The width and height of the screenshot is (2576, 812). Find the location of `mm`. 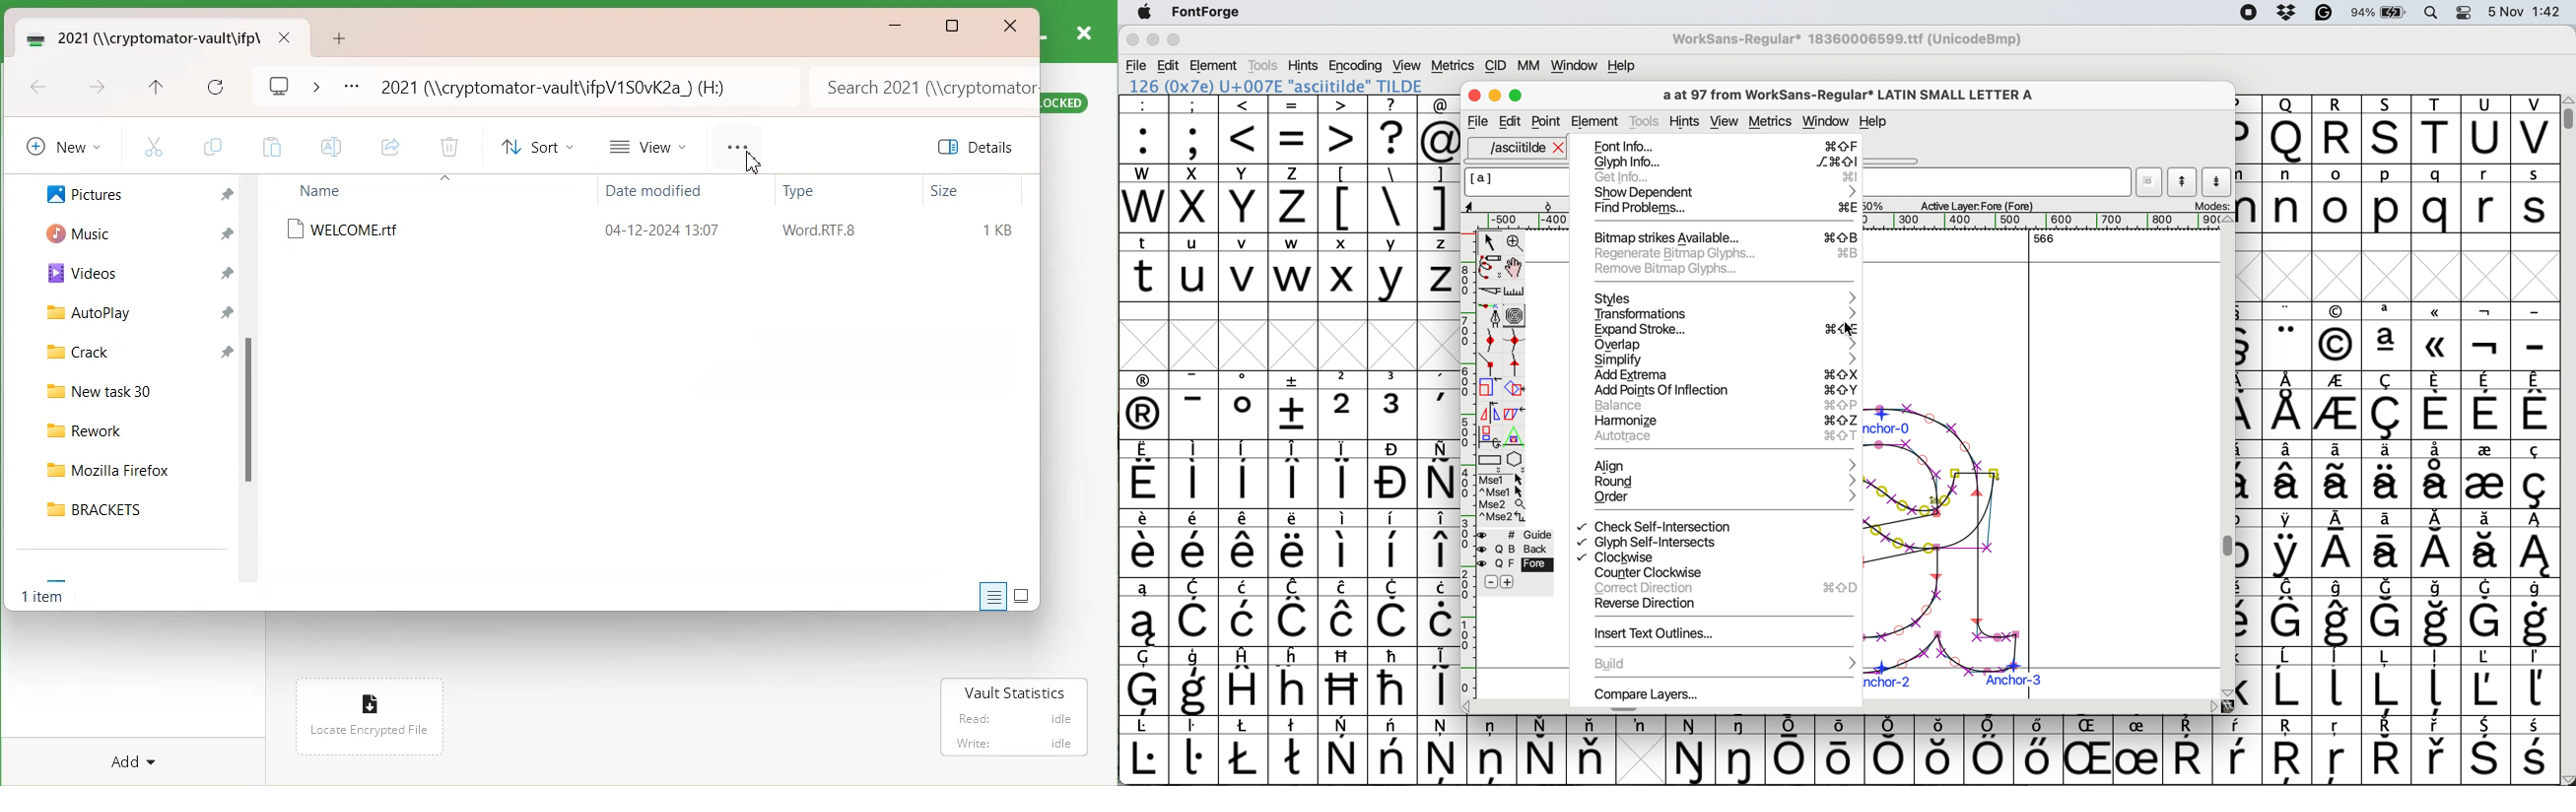

mm is located at coordinates (1528, 65).